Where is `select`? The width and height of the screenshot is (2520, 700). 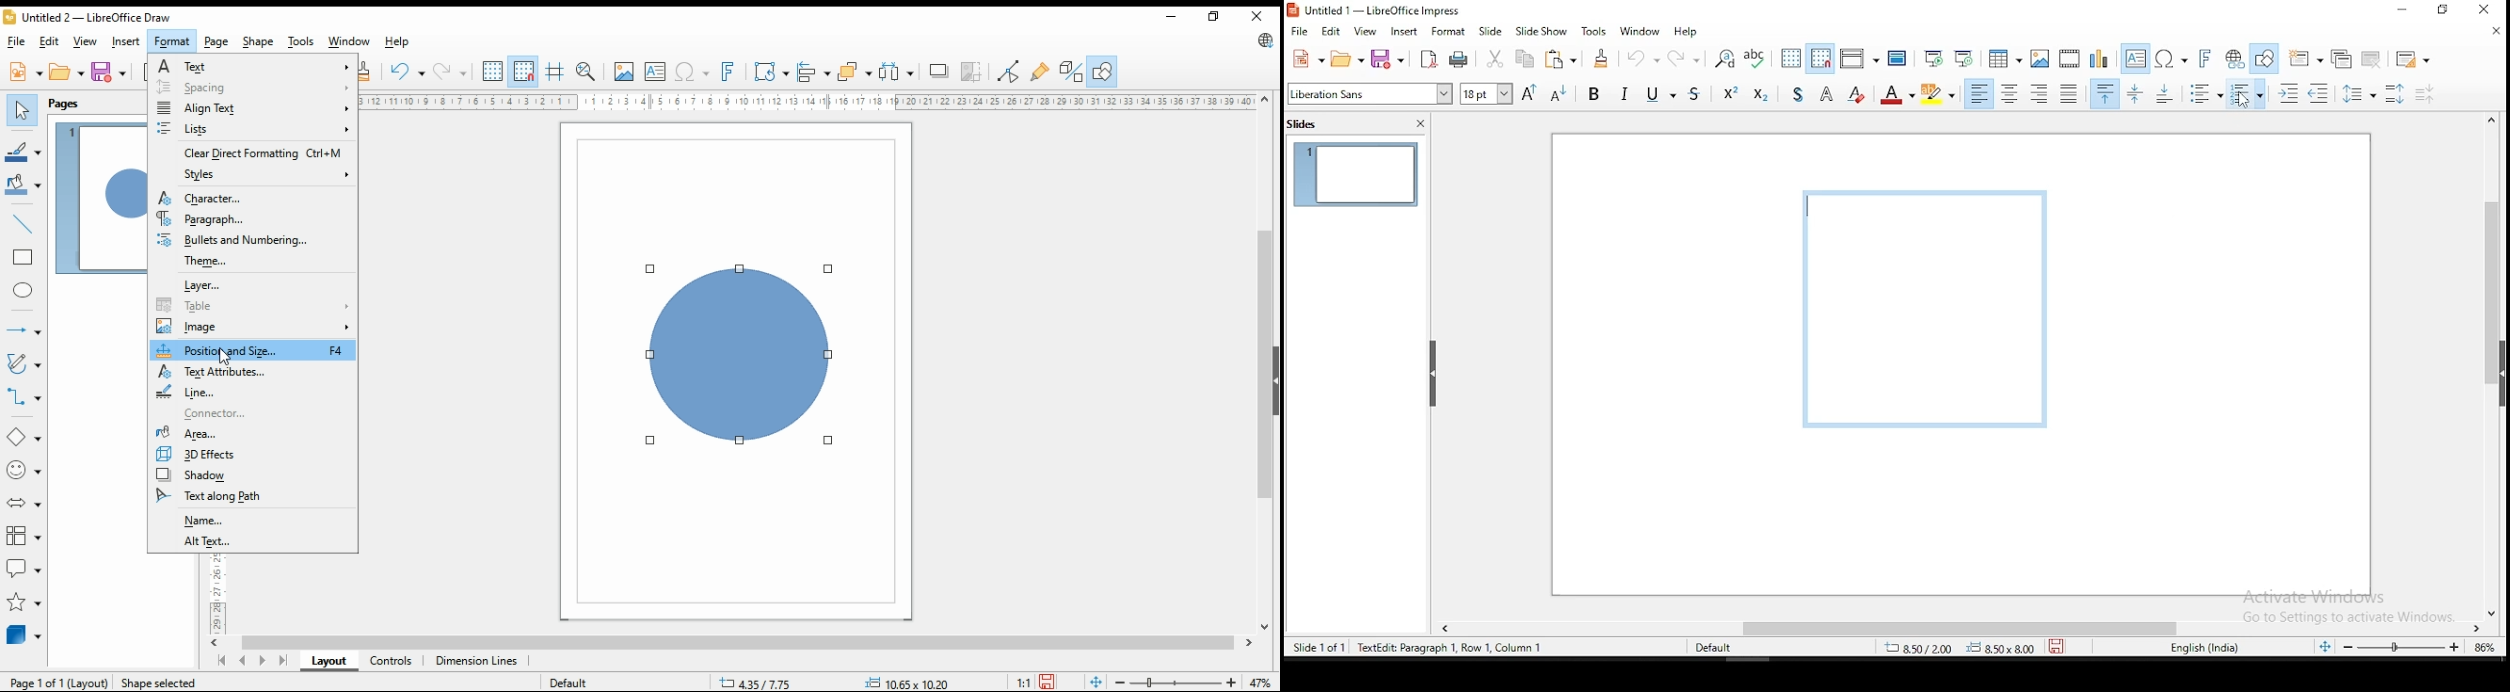 select is located at coordinates (22, 110).